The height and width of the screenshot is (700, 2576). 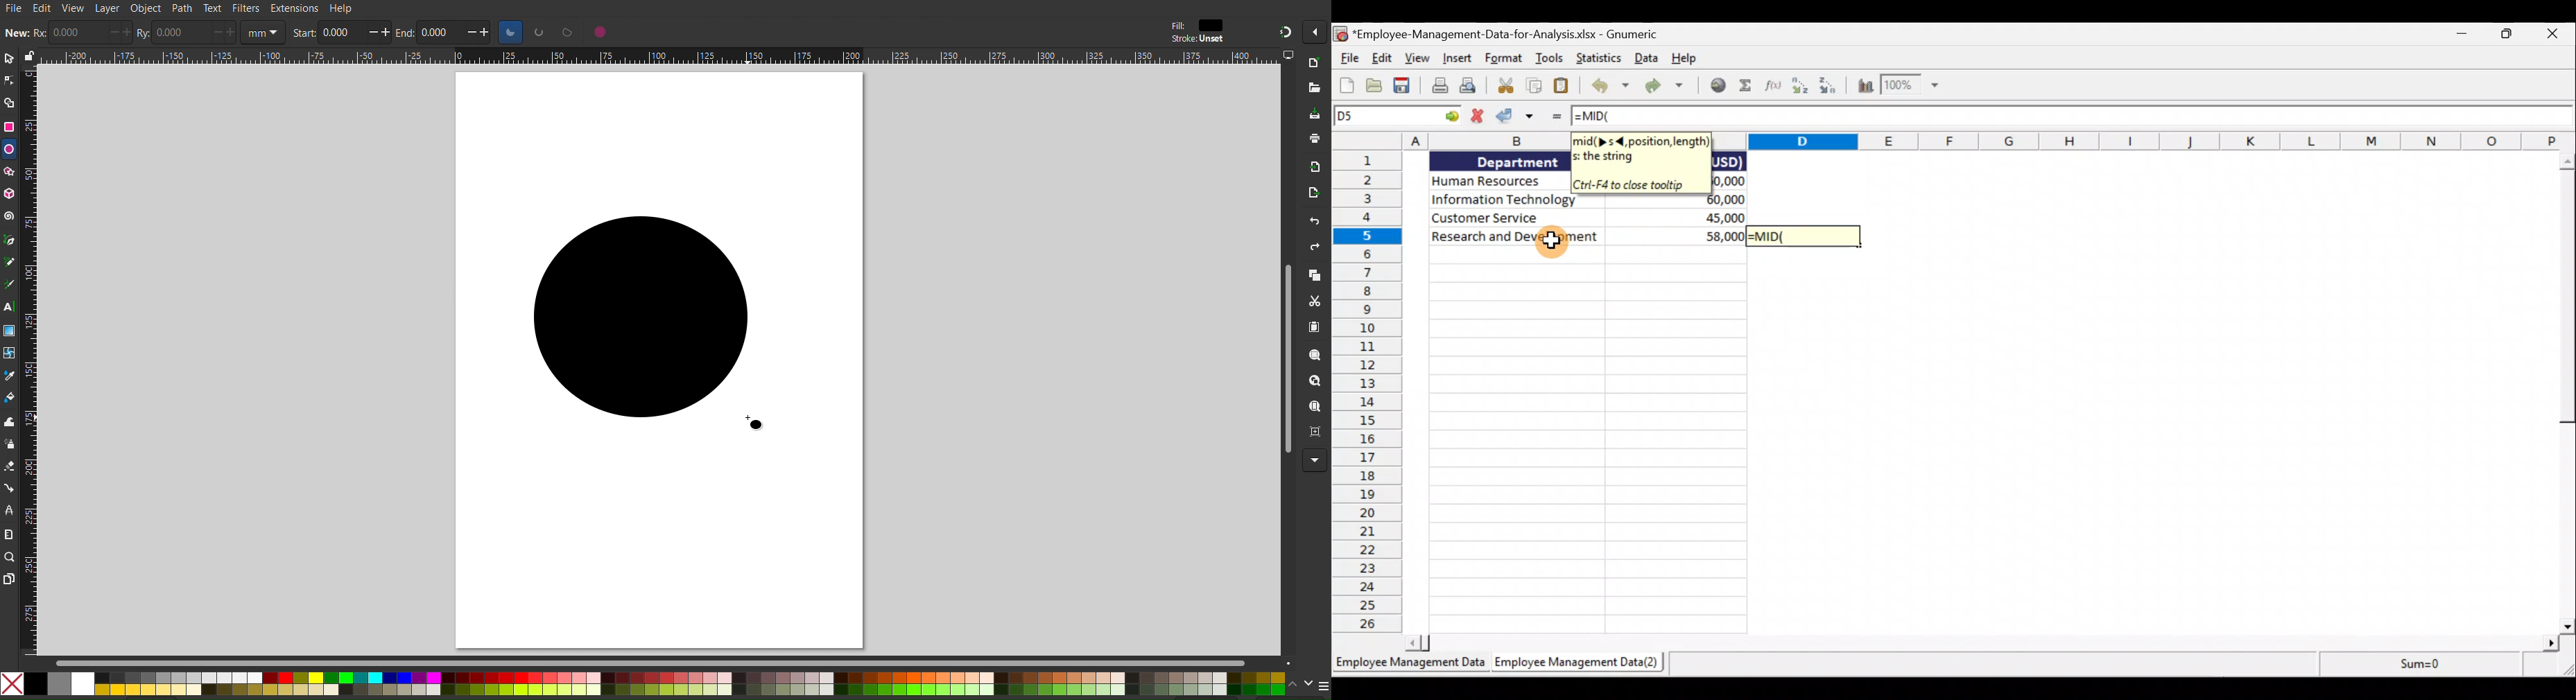 I want to click on Rows, so click(x=1366, y=393).